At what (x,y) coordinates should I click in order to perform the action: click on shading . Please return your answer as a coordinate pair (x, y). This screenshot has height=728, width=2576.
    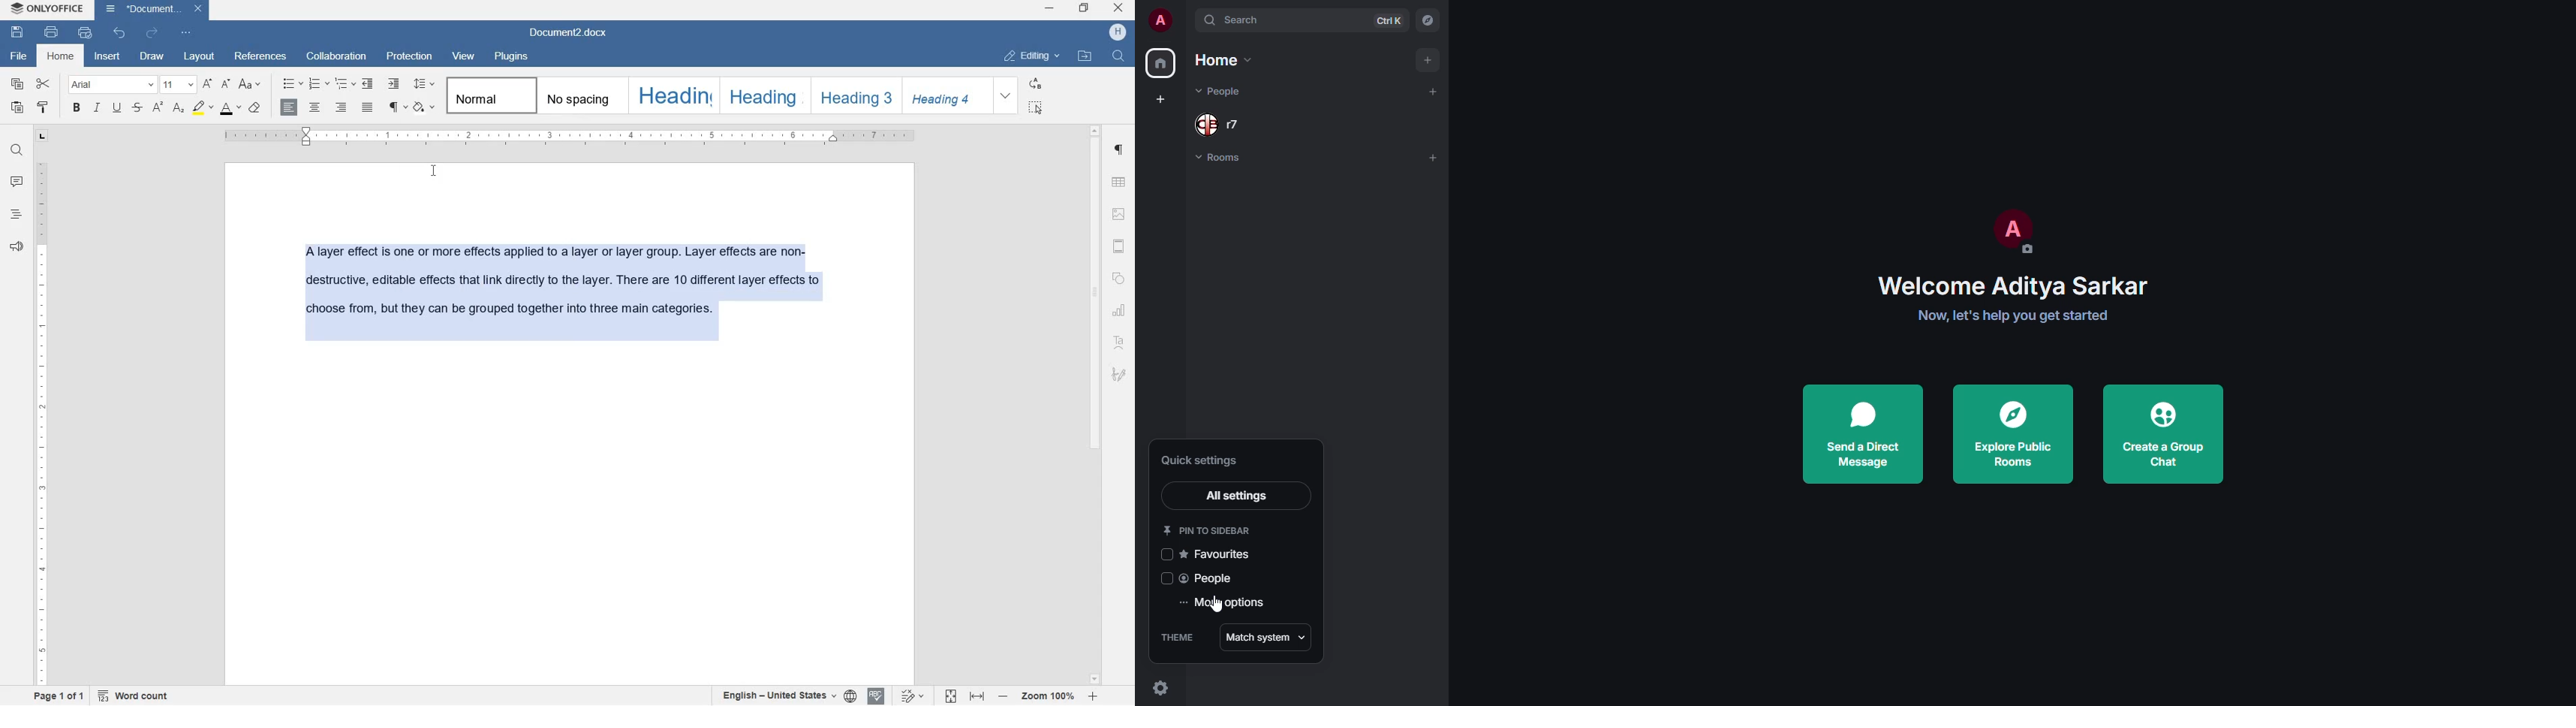
    Looking at the image, I should click on (423, 108).